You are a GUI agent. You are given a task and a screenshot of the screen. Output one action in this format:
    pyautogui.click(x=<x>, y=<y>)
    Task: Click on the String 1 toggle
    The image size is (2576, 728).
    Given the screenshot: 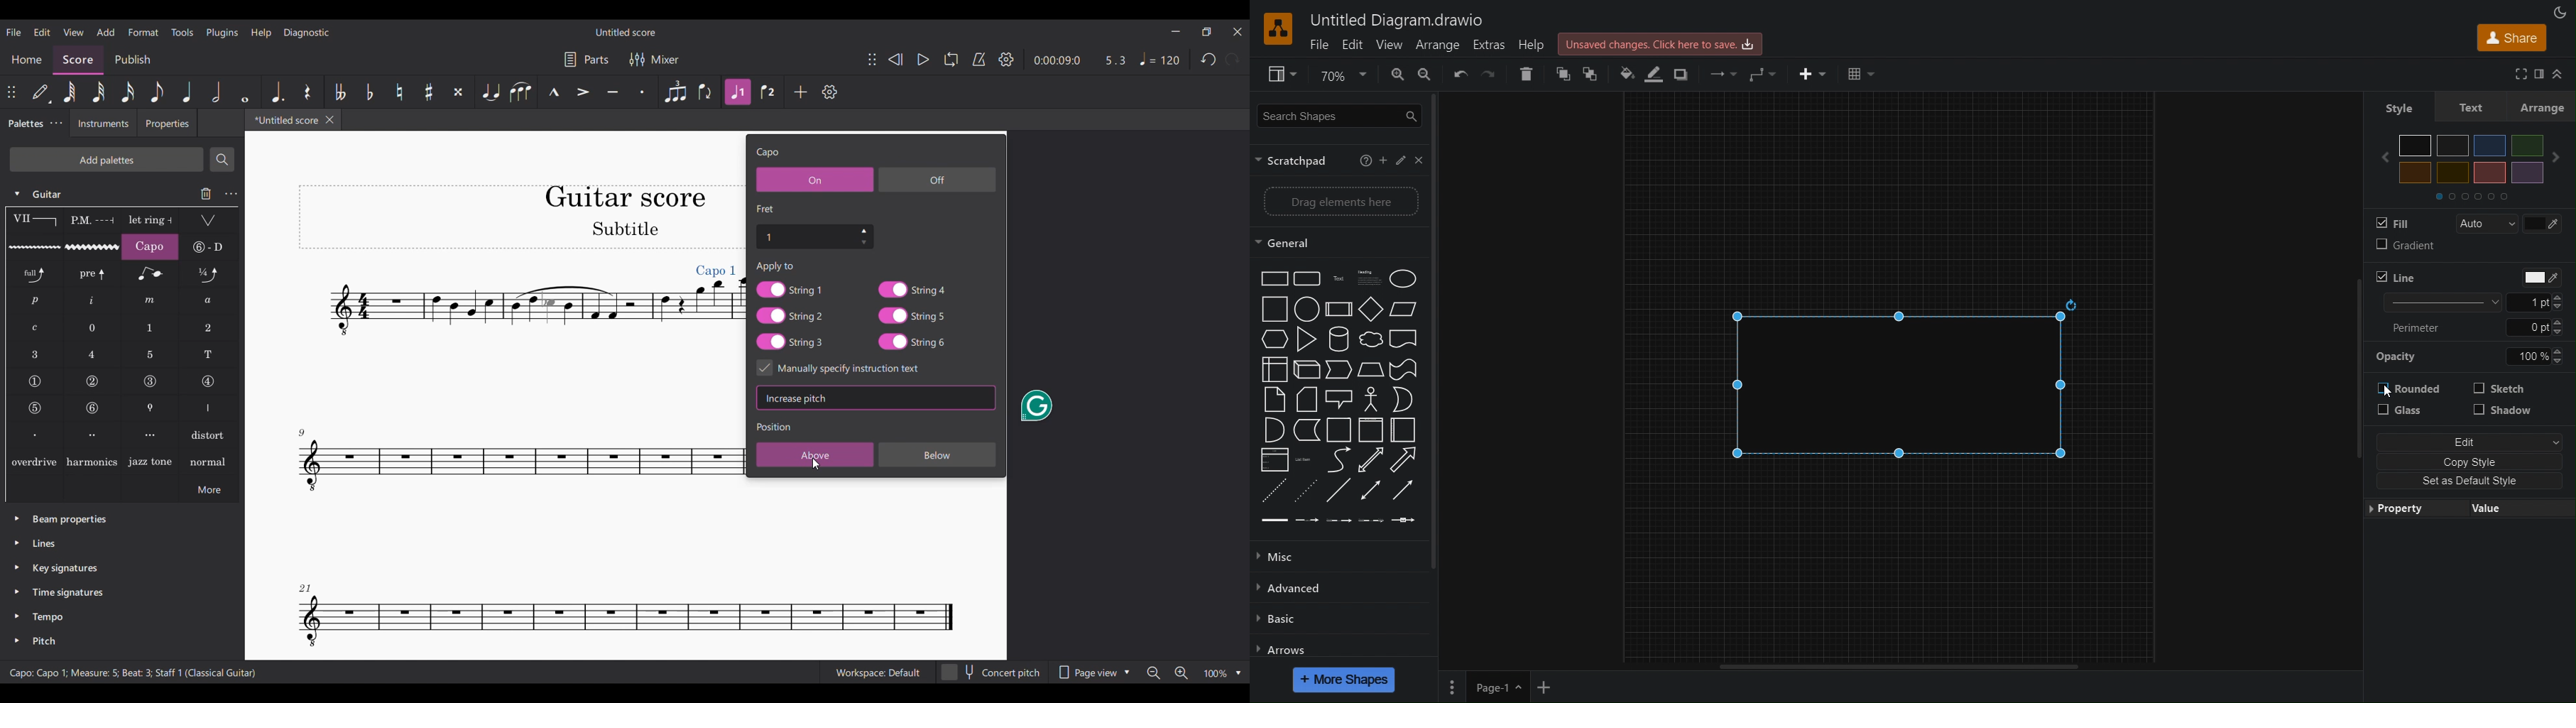 What is the action you would take?
    pyautogui.click(x=789, y=289)
    